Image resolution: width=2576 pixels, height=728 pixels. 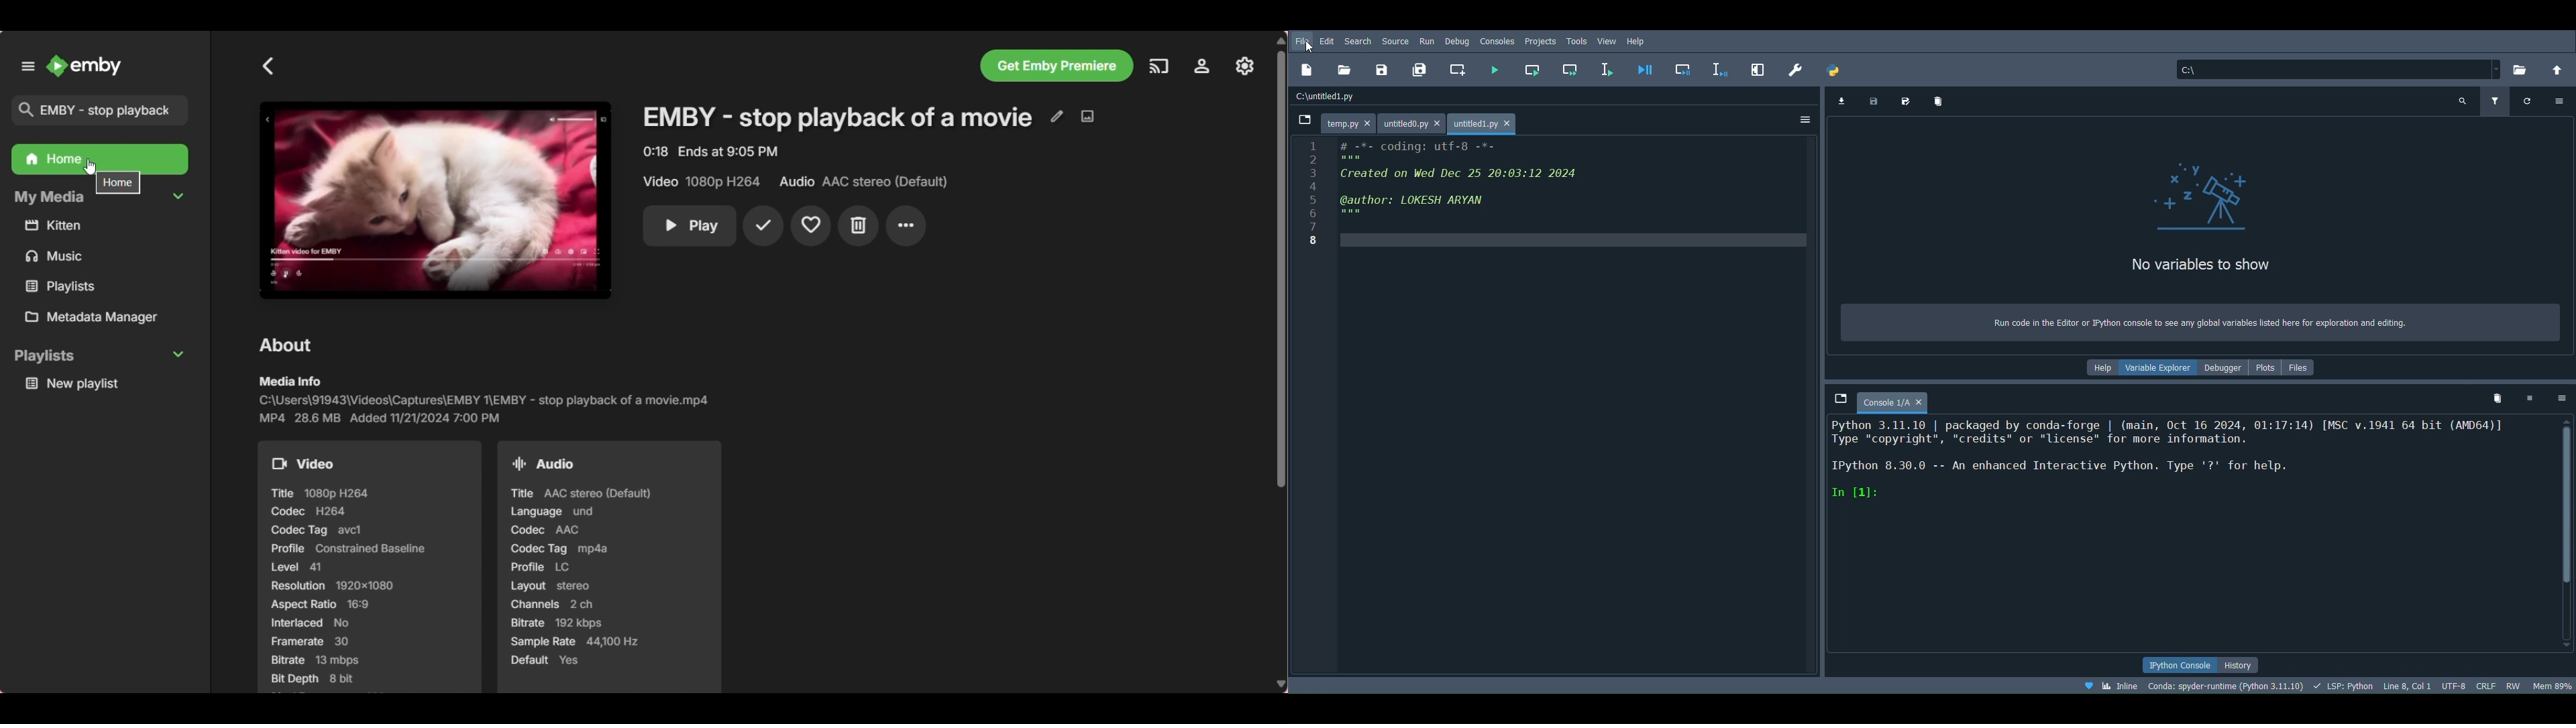 I want to click on Metadata manager, so click(x=105, y=318).